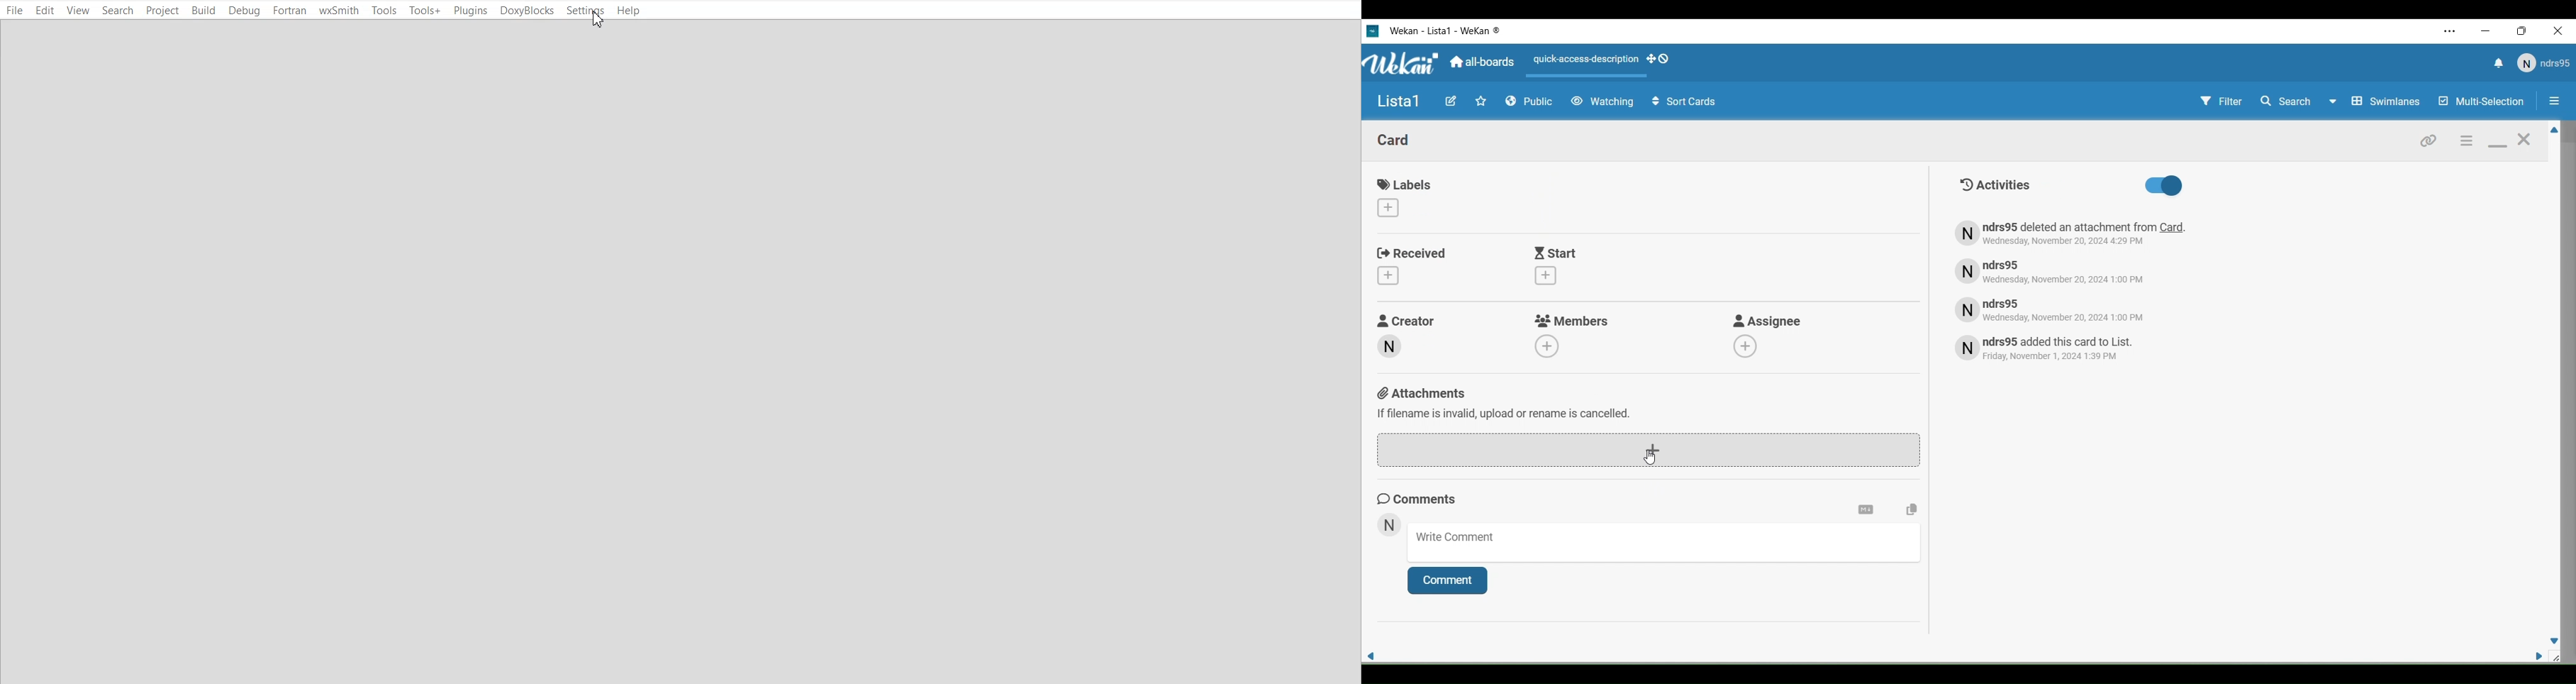 This screenshot has height=700, width=2576. I want to click on Attachments, so click(1506, 402).